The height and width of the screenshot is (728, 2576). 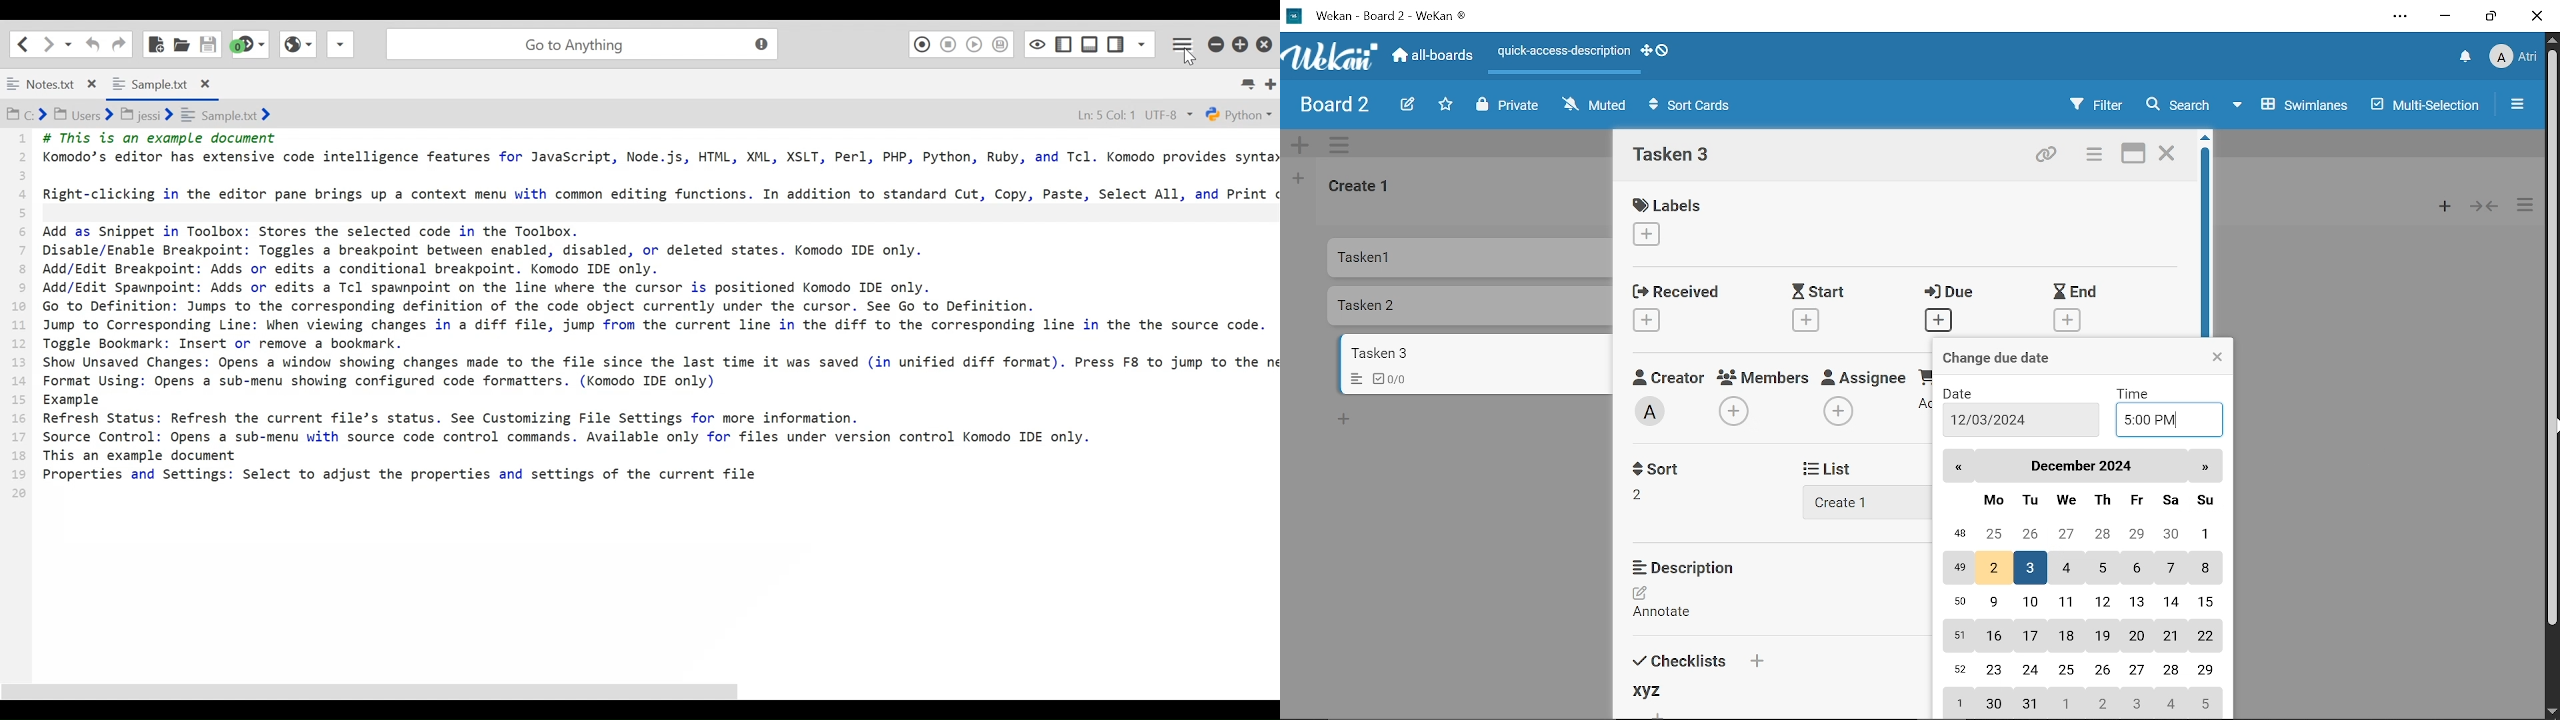 What do you see at coordinates (1765, 377) in the screenshot?
I see `Memebers` at bounding box center [1765, 377].